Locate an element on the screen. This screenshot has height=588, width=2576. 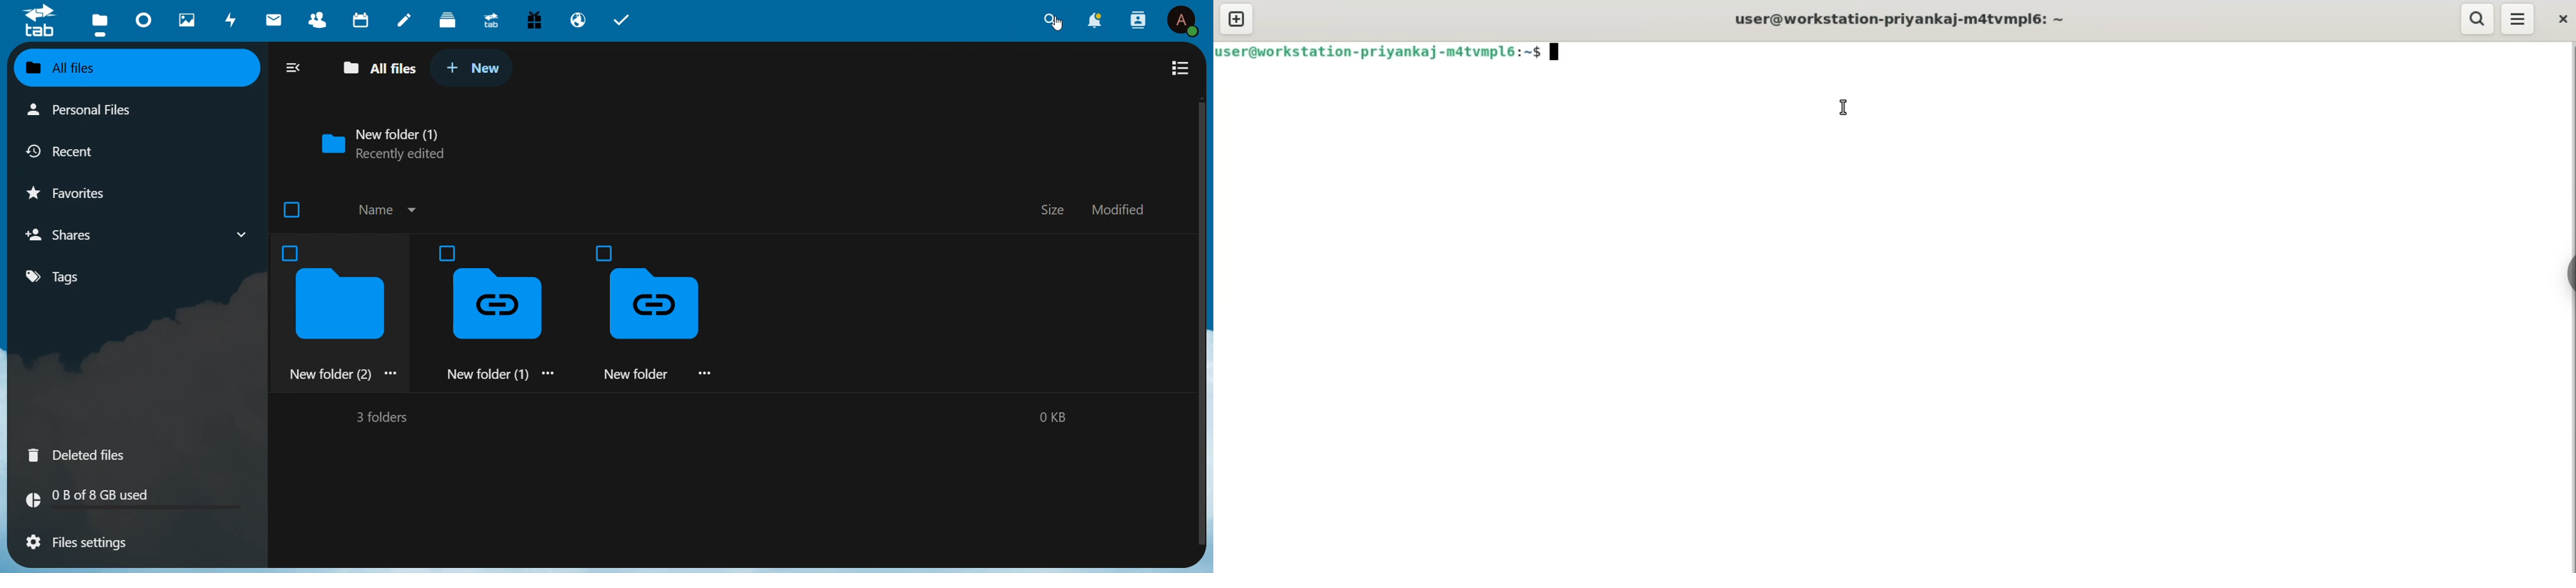
calendar is located at coordinates (364, 22).